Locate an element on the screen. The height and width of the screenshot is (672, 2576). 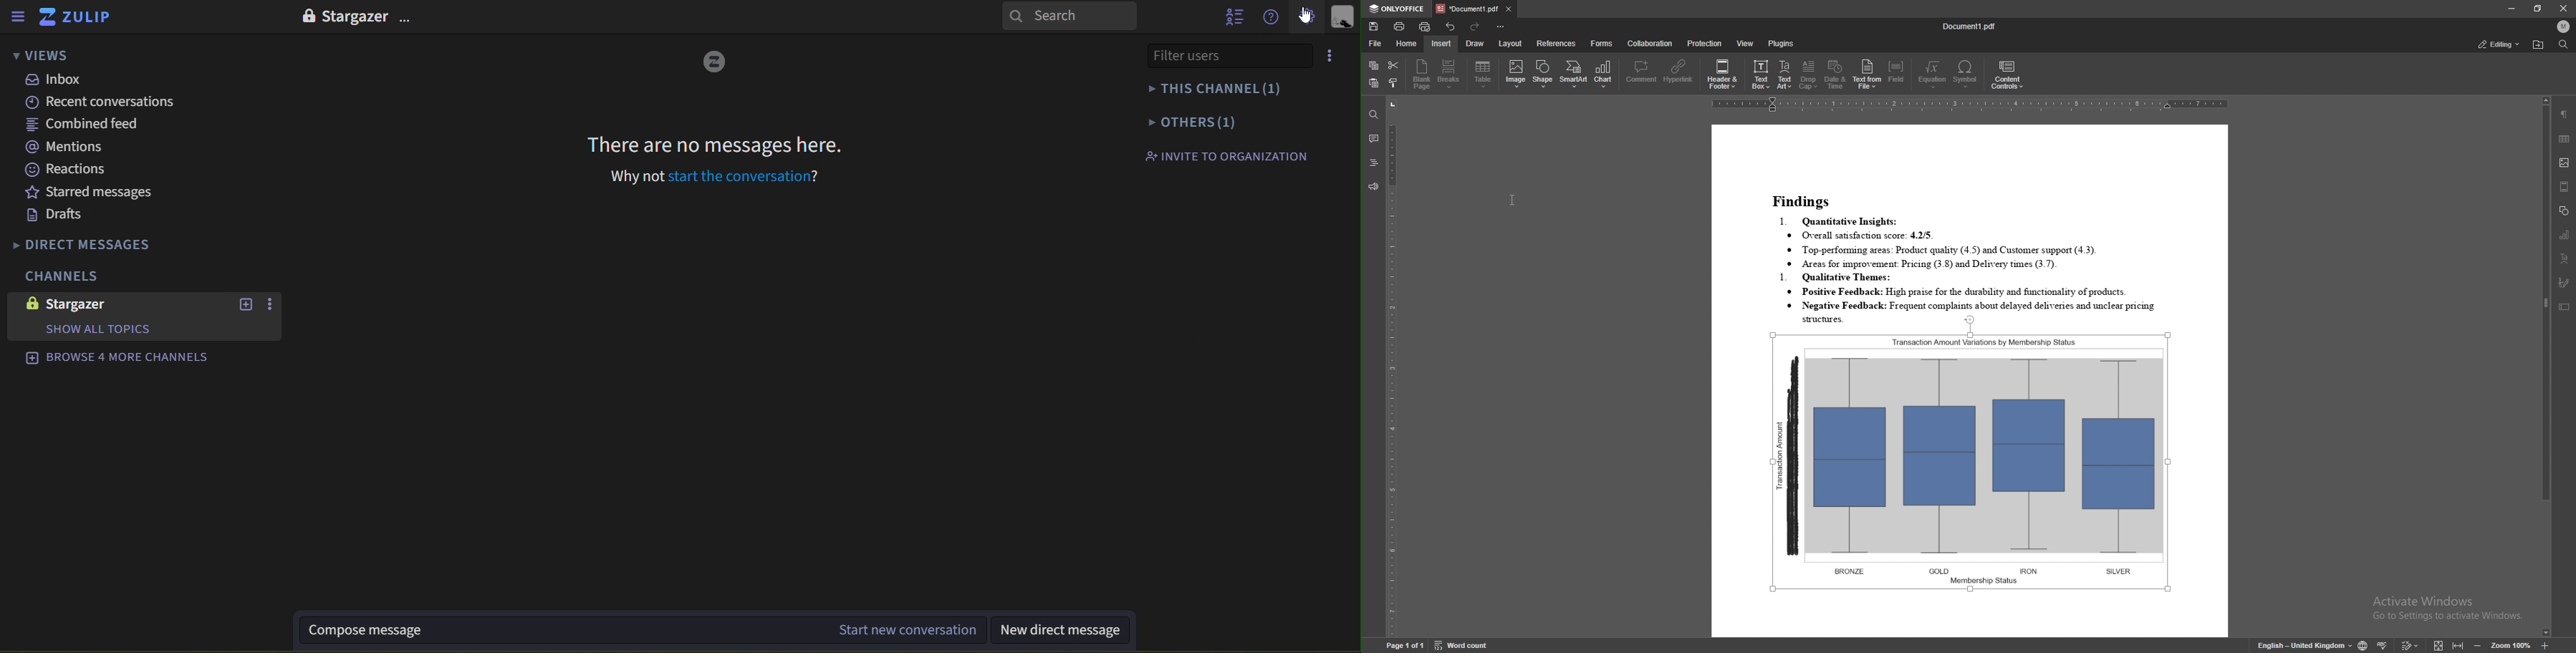
file is located at coordinates (1376, 43).